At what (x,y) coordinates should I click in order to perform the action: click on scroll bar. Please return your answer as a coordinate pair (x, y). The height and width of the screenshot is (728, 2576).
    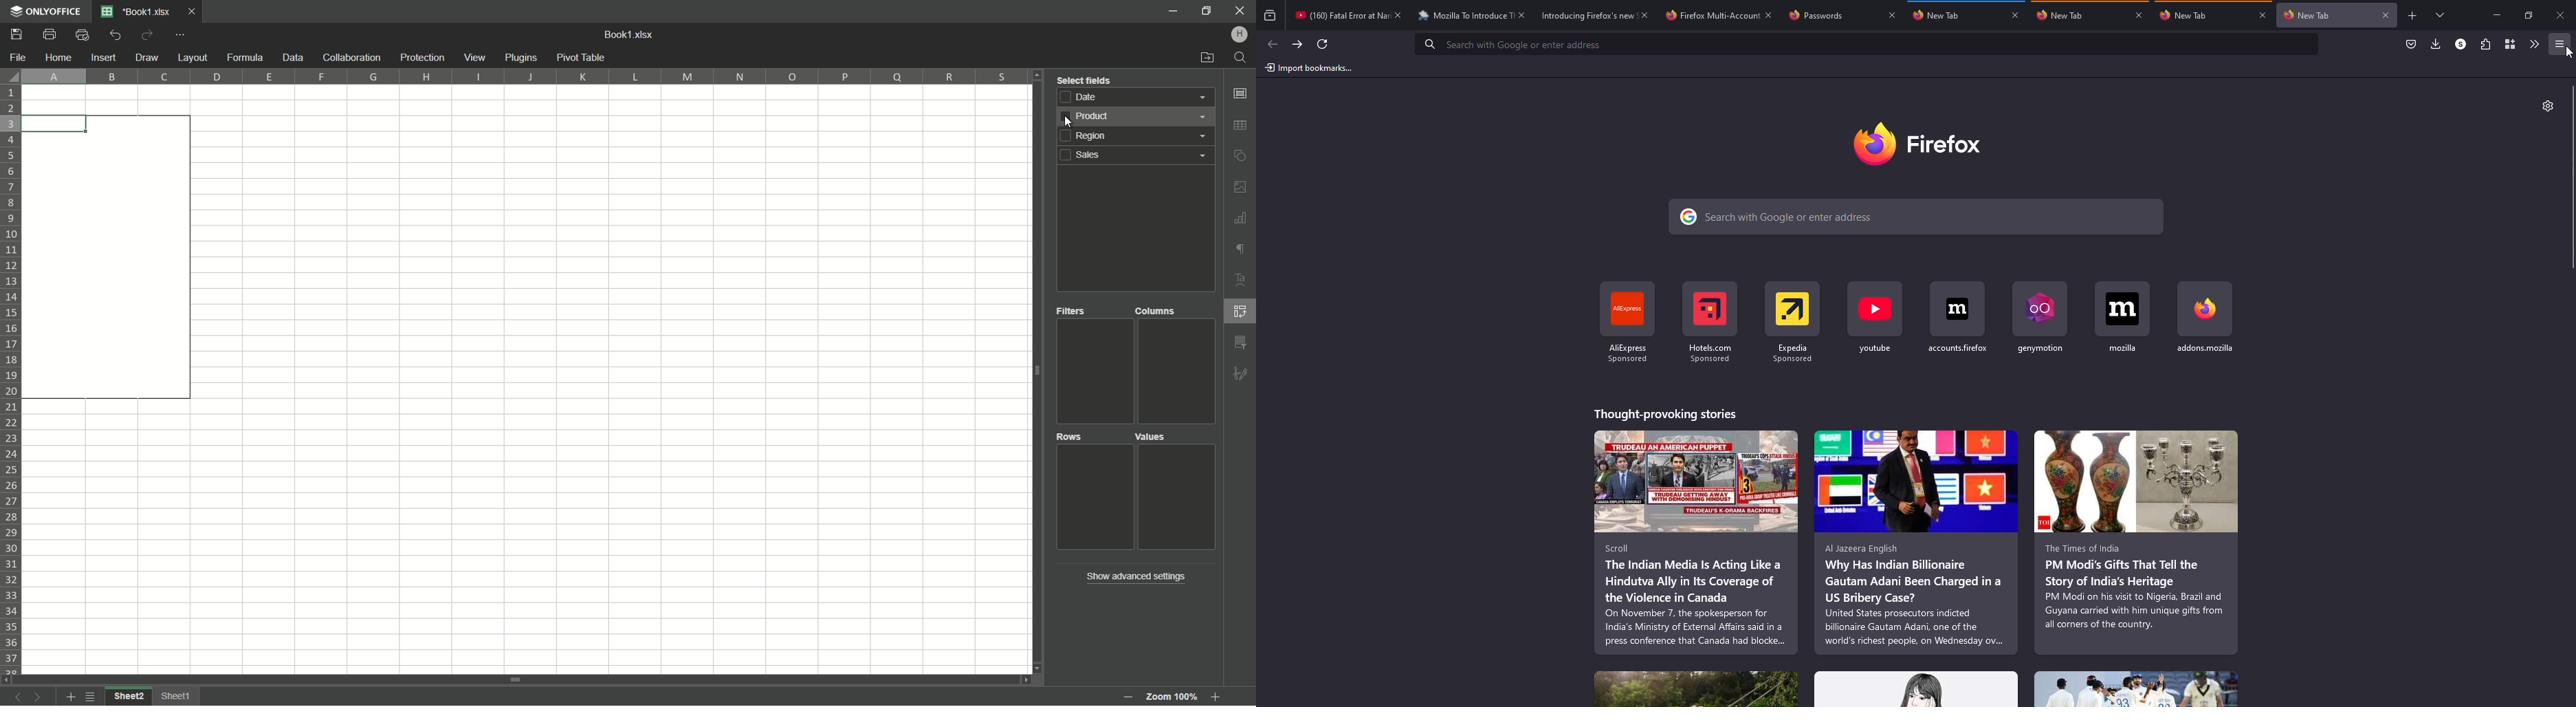
    Looking at the image, I should click on (1036, 372).